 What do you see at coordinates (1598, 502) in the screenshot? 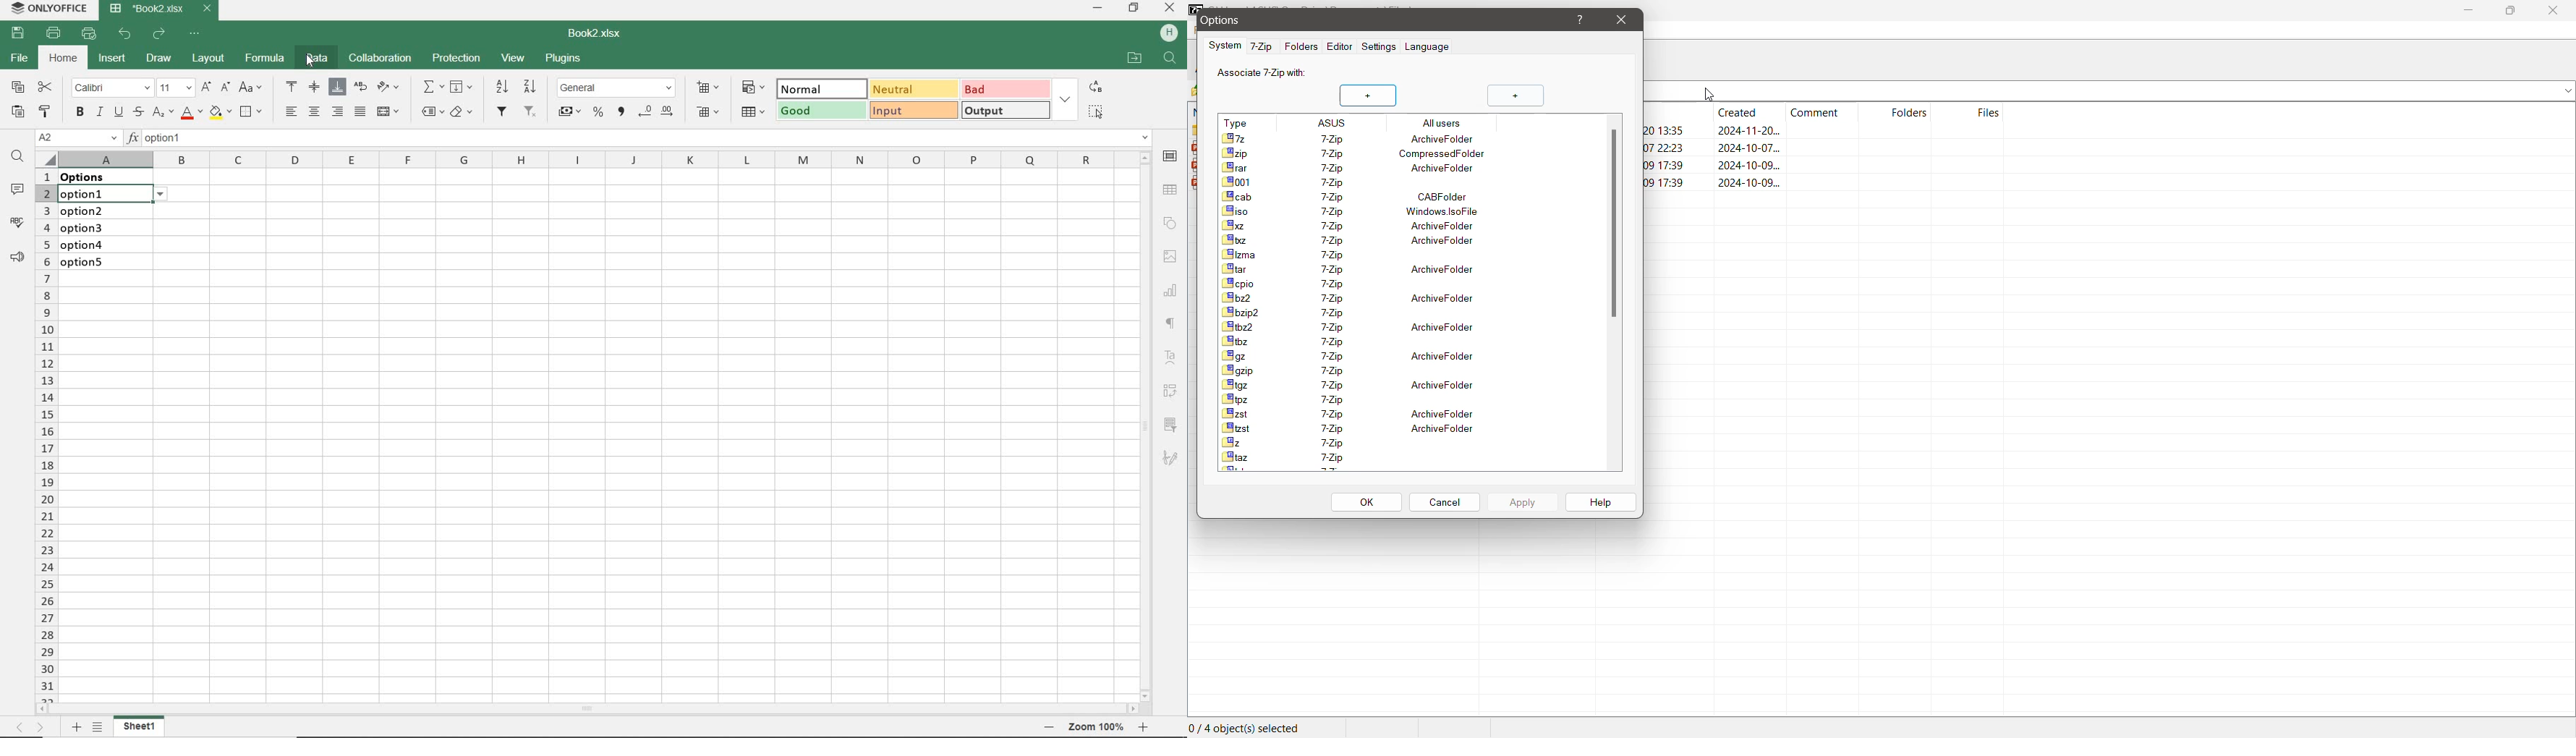
I see `Help` at bounding box center [1598, 502].